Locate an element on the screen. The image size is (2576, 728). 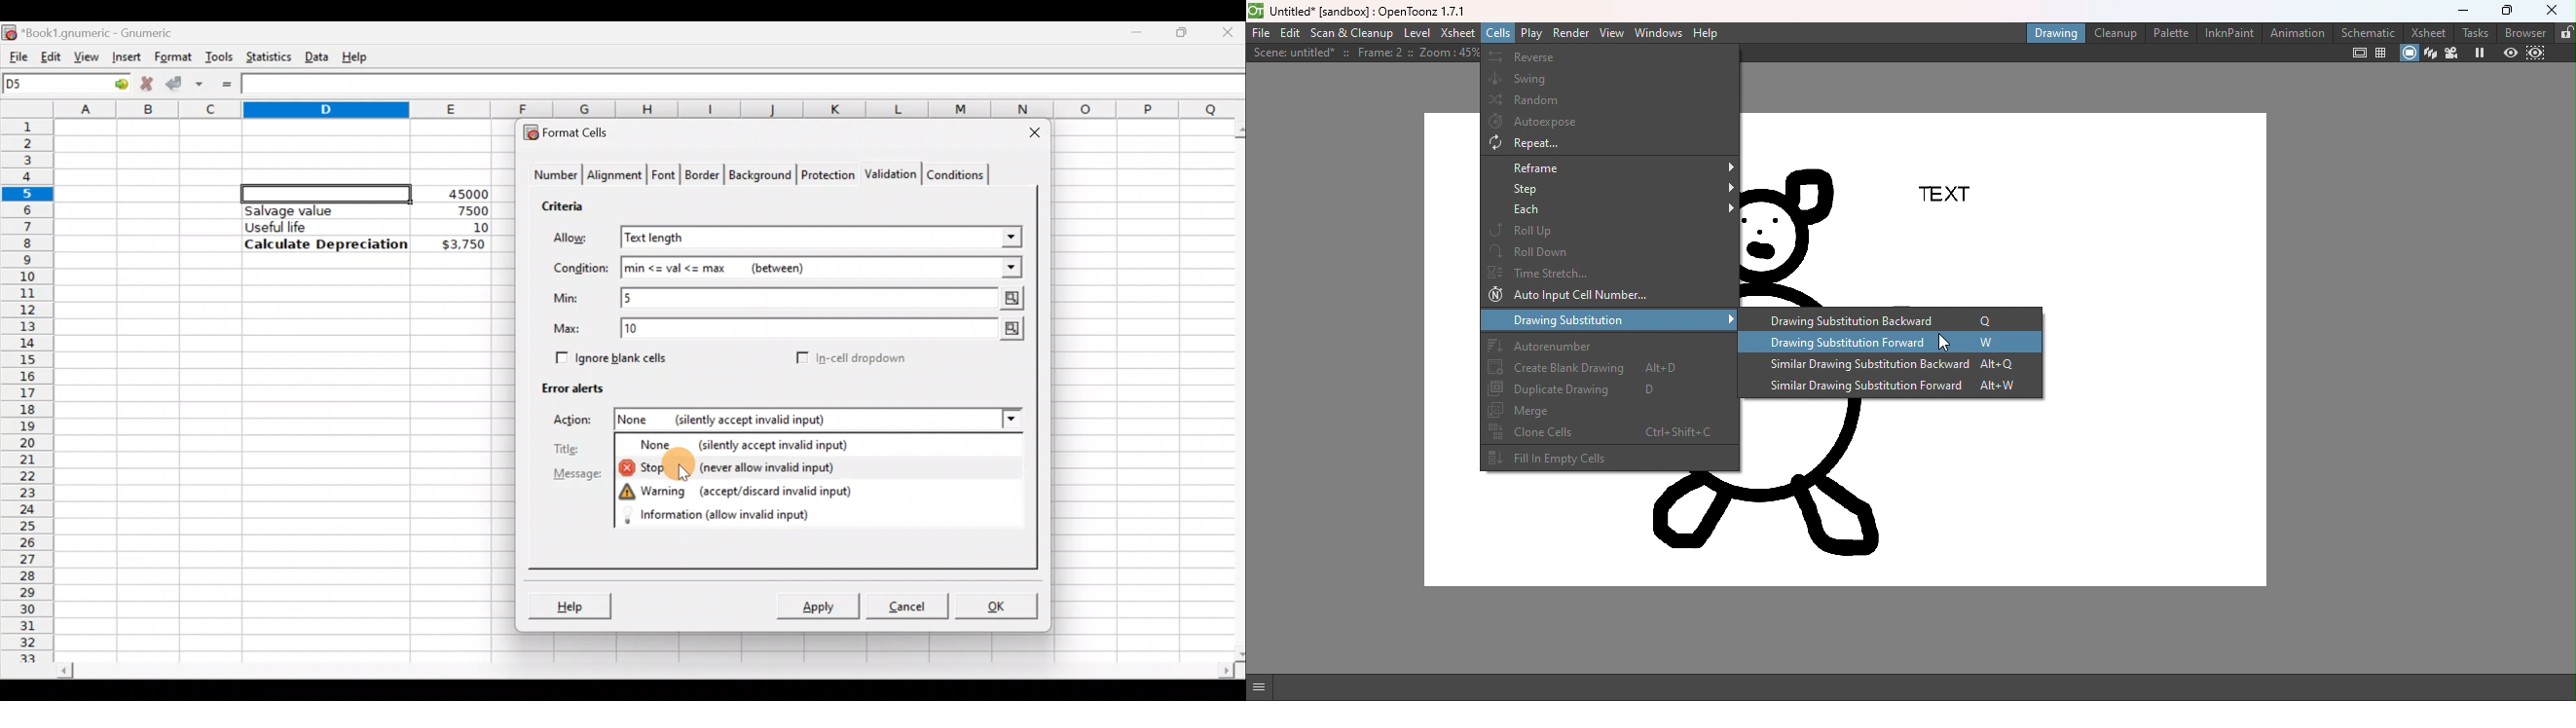
Fill in empty cells is located at coordinates (1612, 461).